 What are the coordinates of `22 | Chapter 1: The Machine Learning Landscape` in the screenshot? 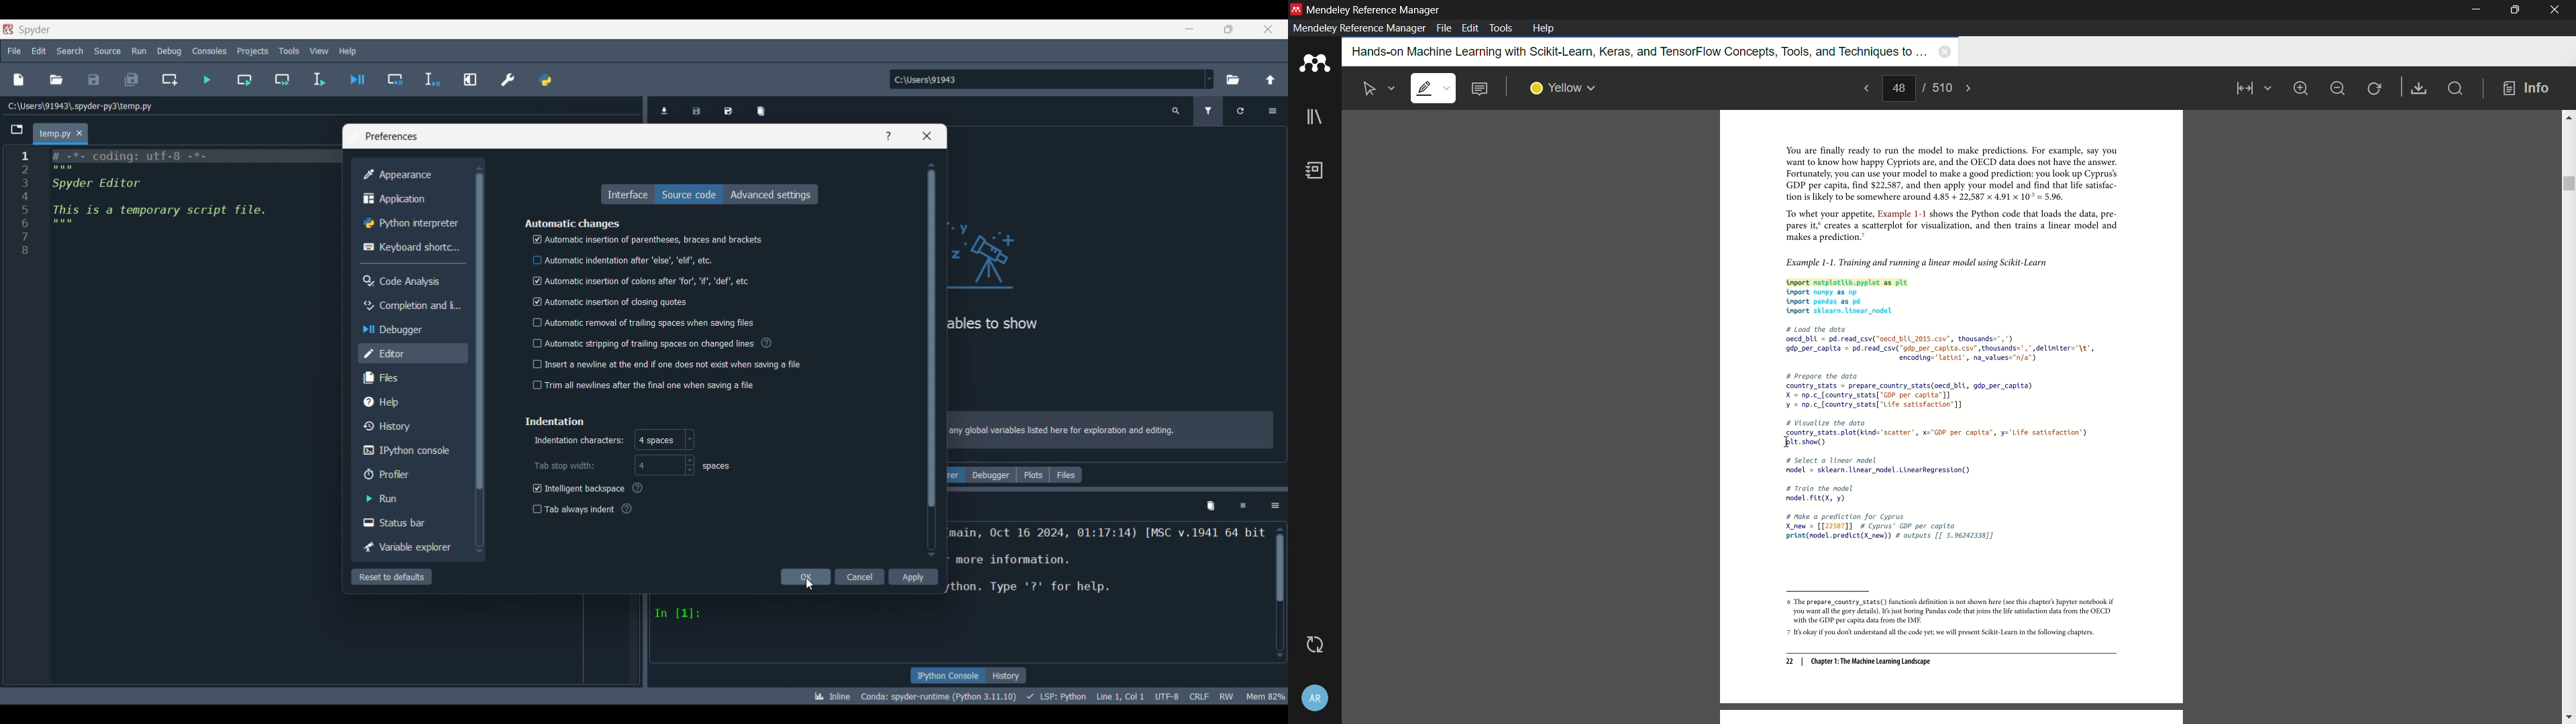 It's located at (1858, 662).